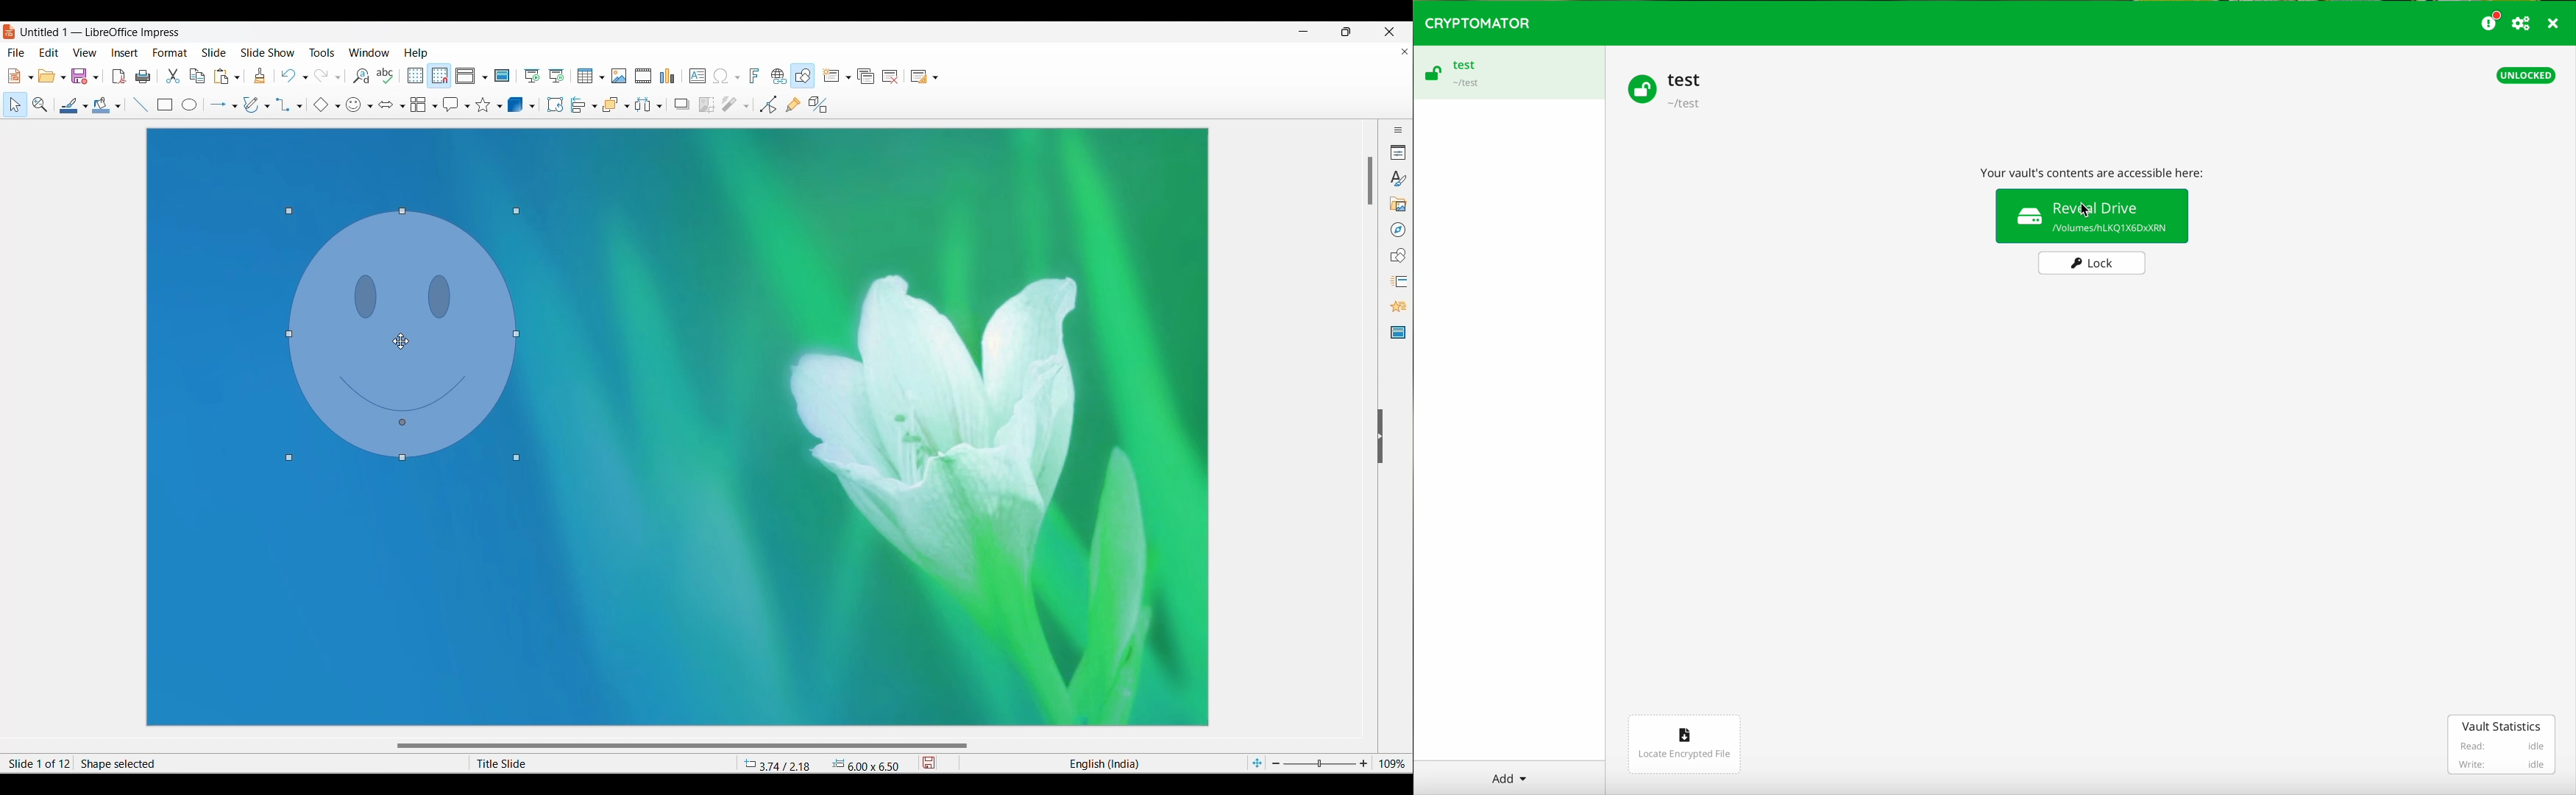 The height and width of the screenshot is (812, 2576). Describe the element at coordinates (1397, 178) in the screenshot. I see `Styles` at that location.